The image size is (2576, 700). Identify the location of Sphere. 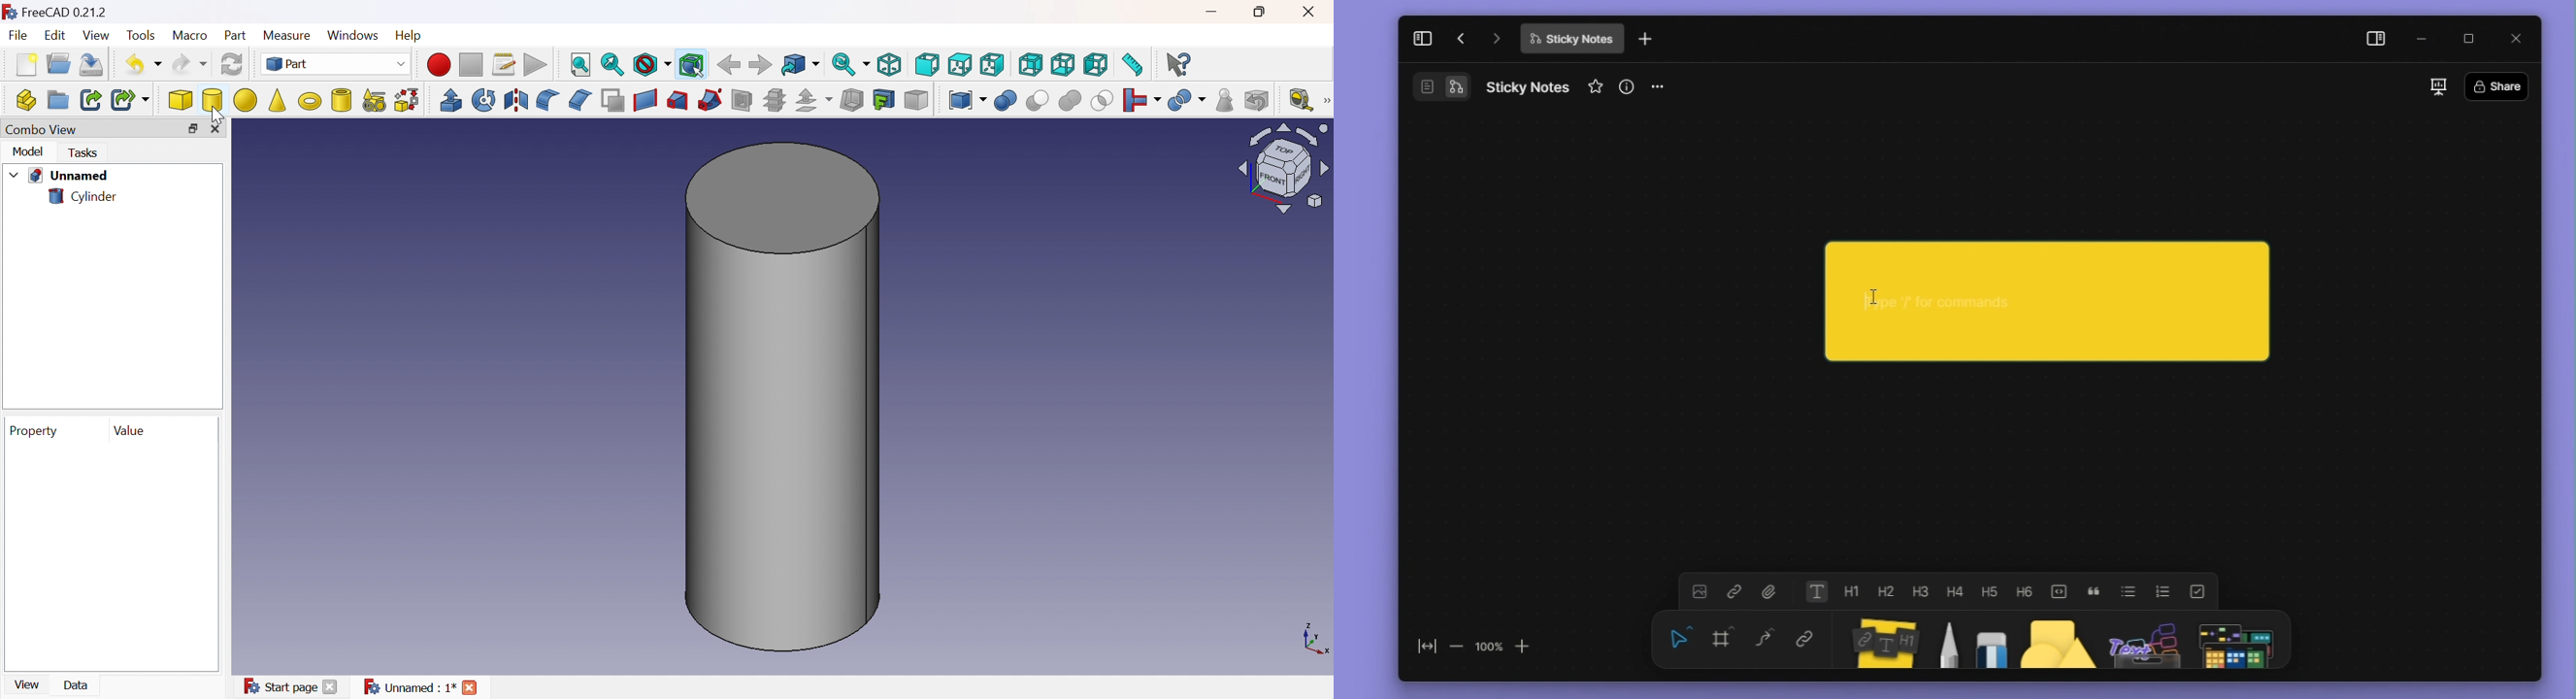
(245, 100).